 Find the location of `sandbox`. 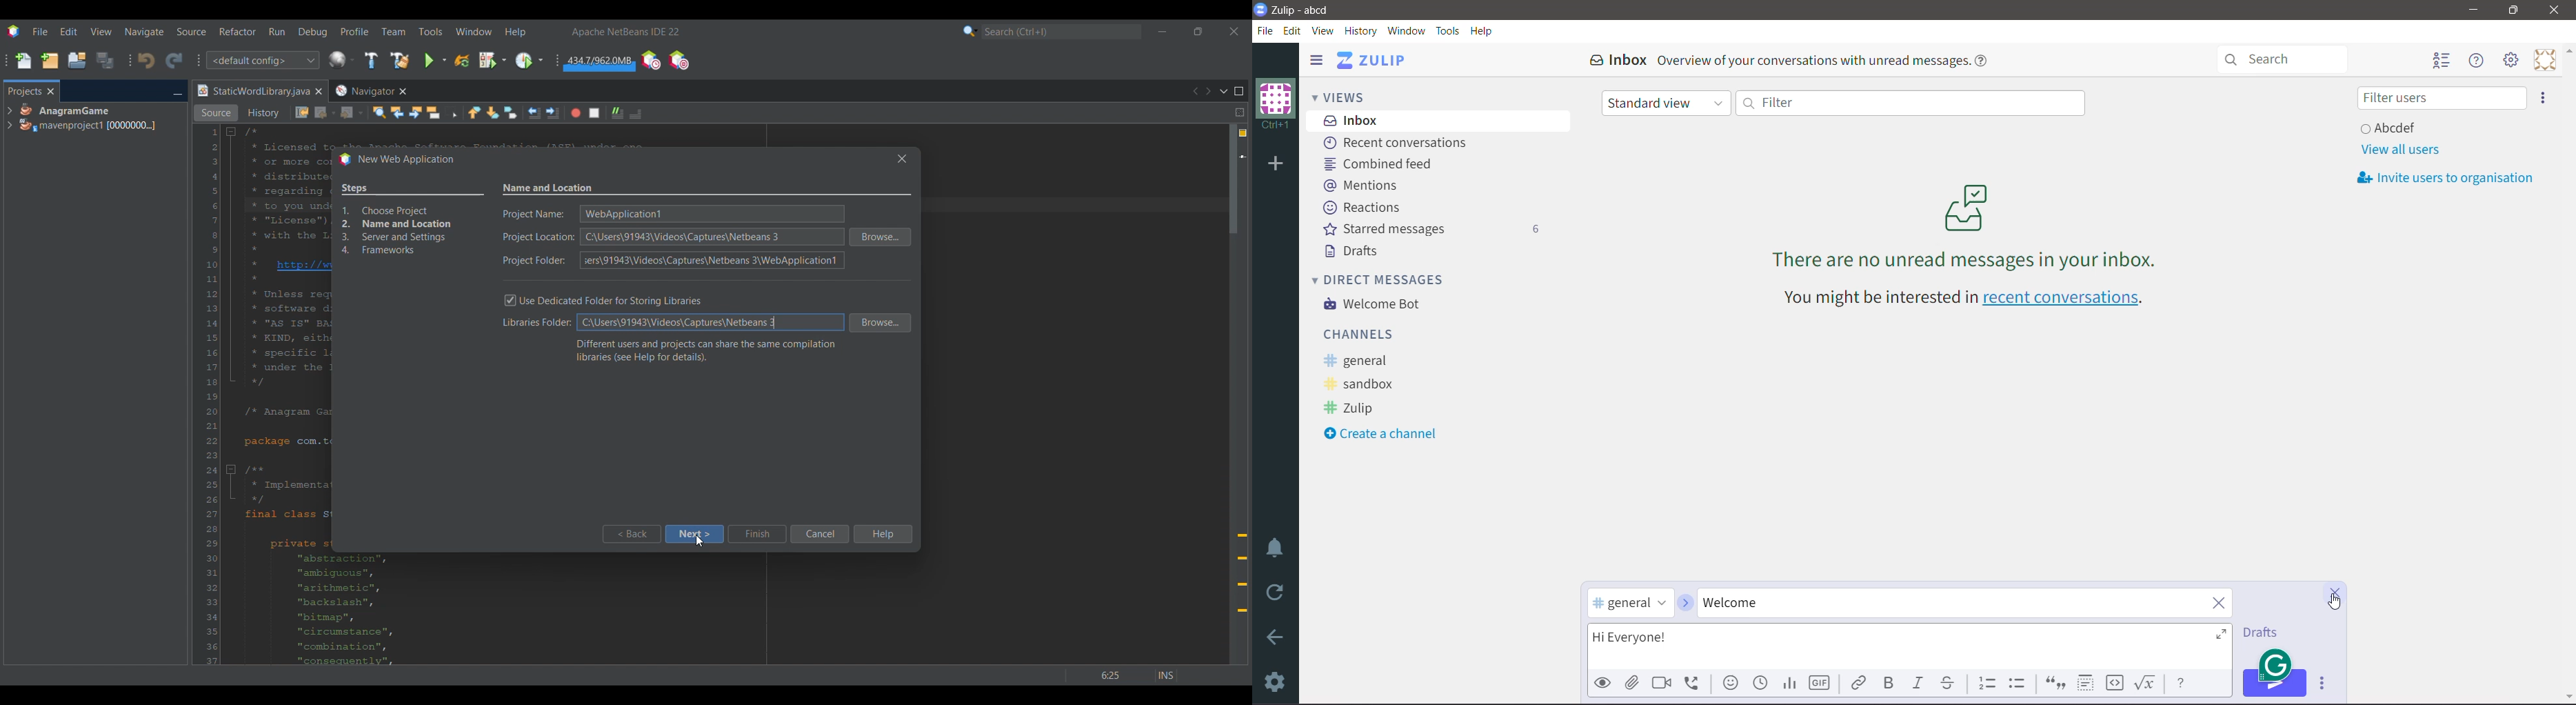

sandbox is located at coordinates (1365, 385).